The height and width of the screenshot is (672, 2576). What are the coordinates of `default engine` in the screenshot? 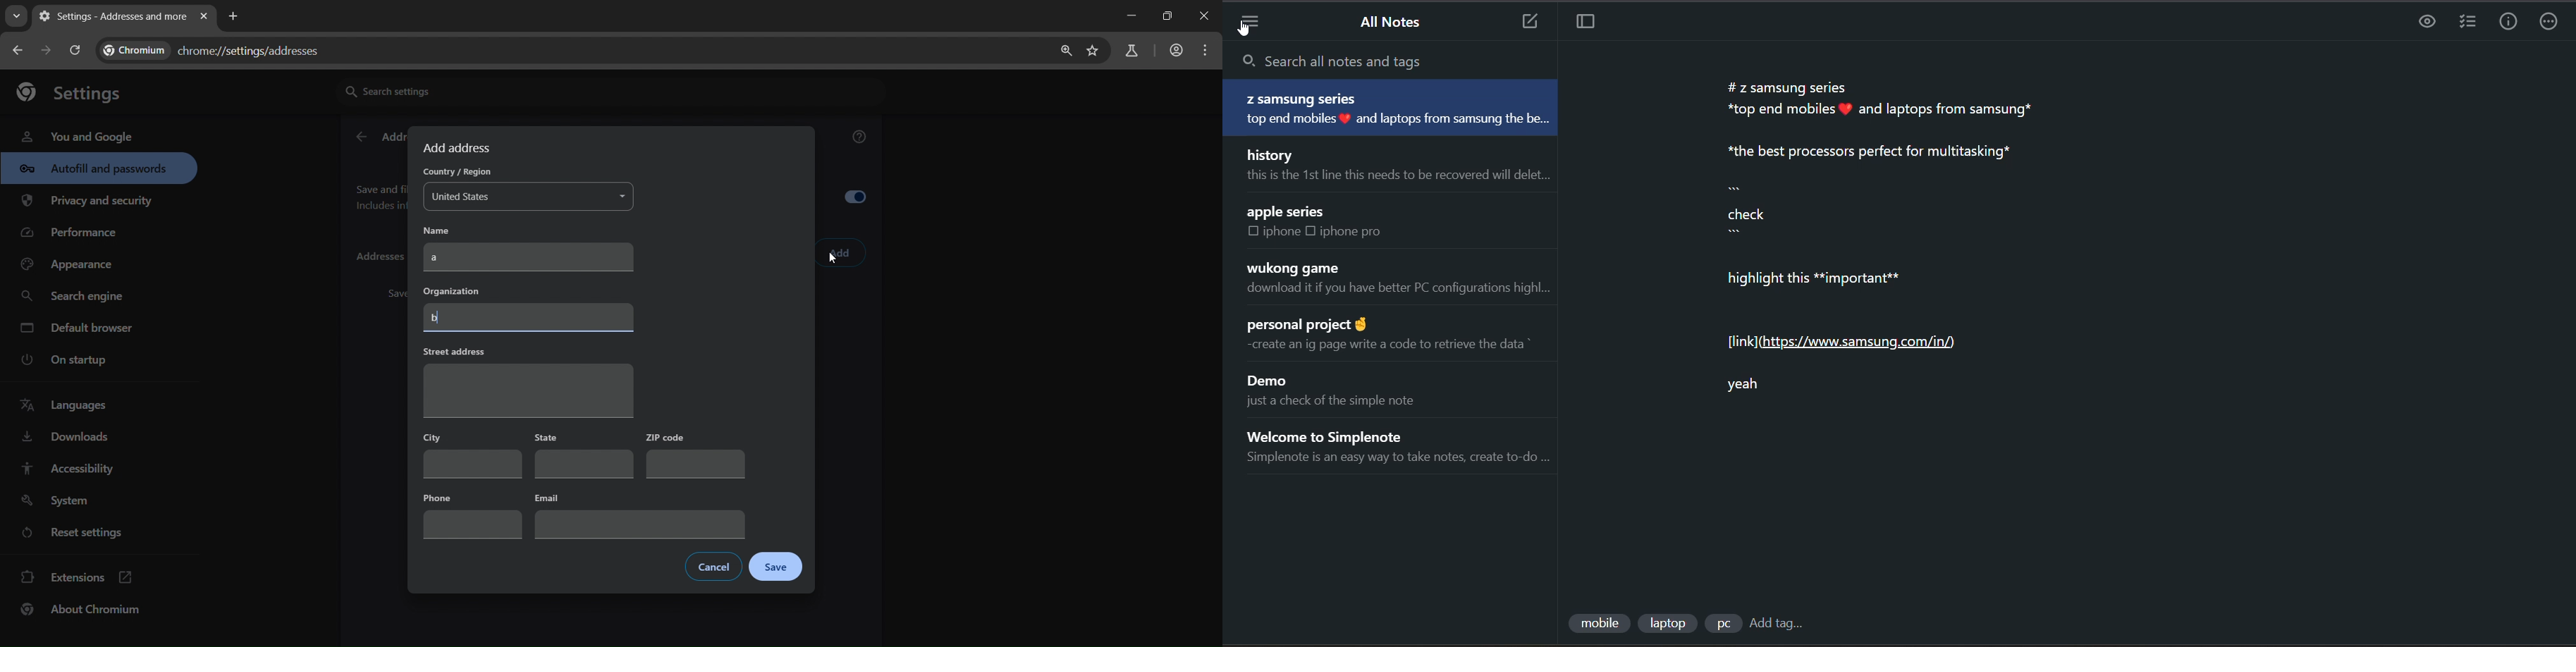 It's located at (79, 330).